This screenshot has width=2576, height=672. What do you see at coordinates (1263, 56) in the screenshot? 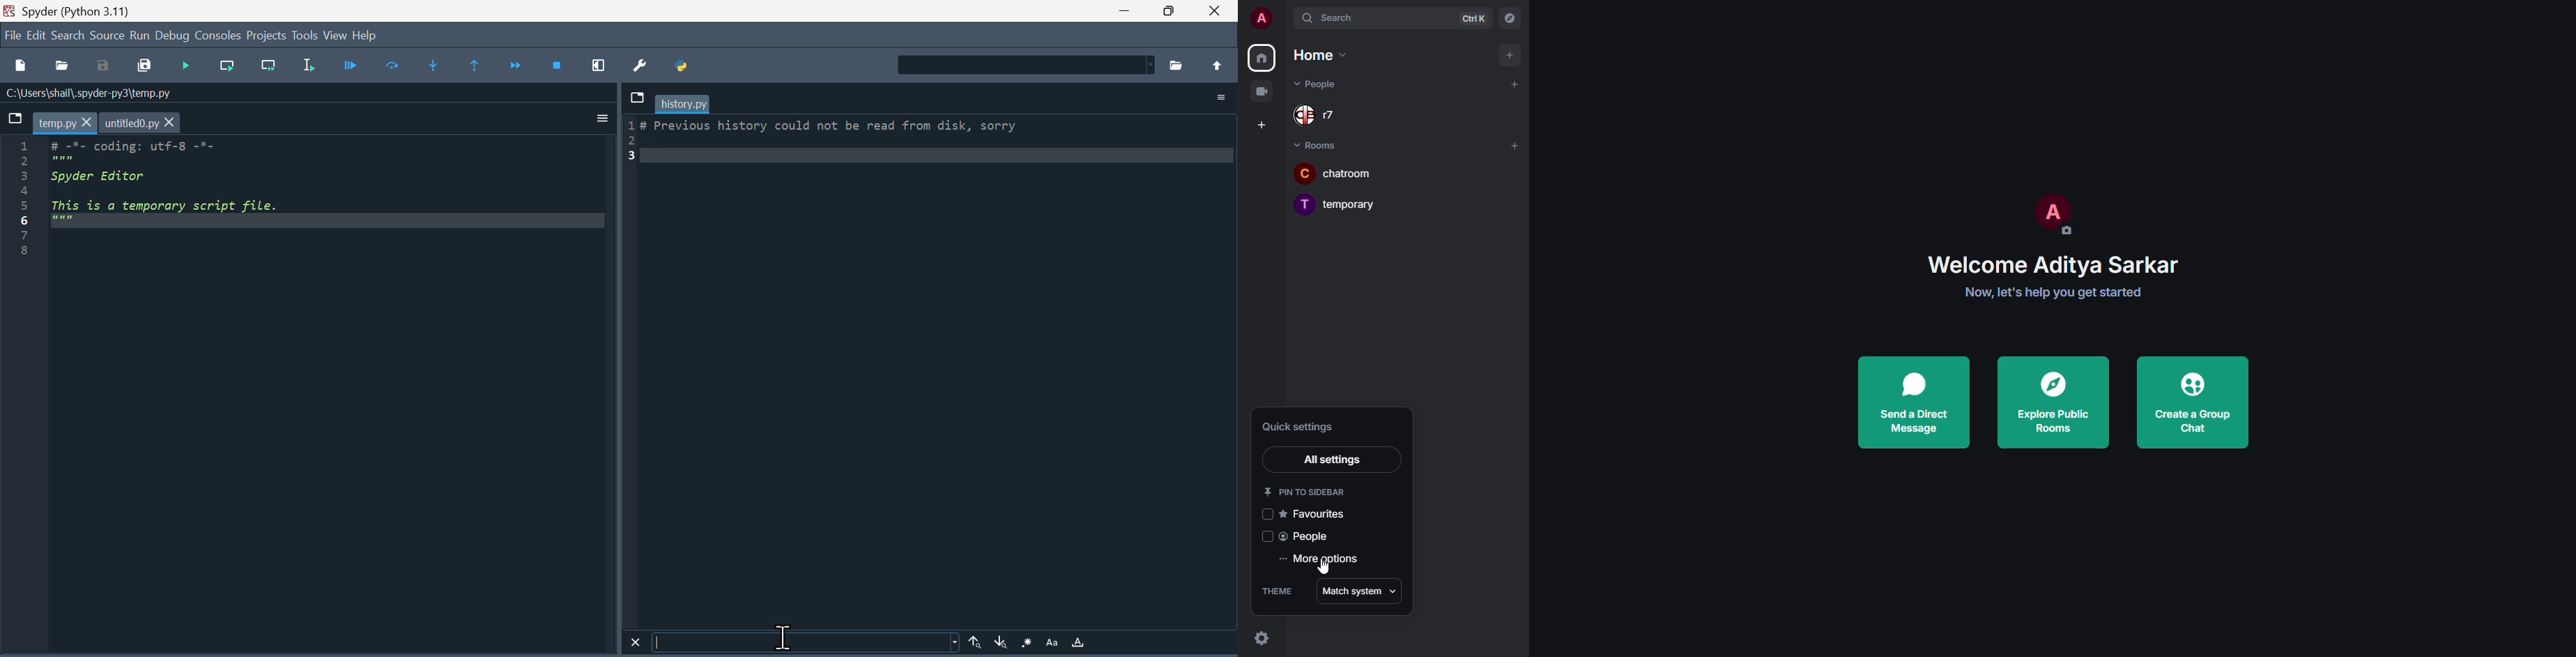
I see `home` at bounding box center [1263, 56].